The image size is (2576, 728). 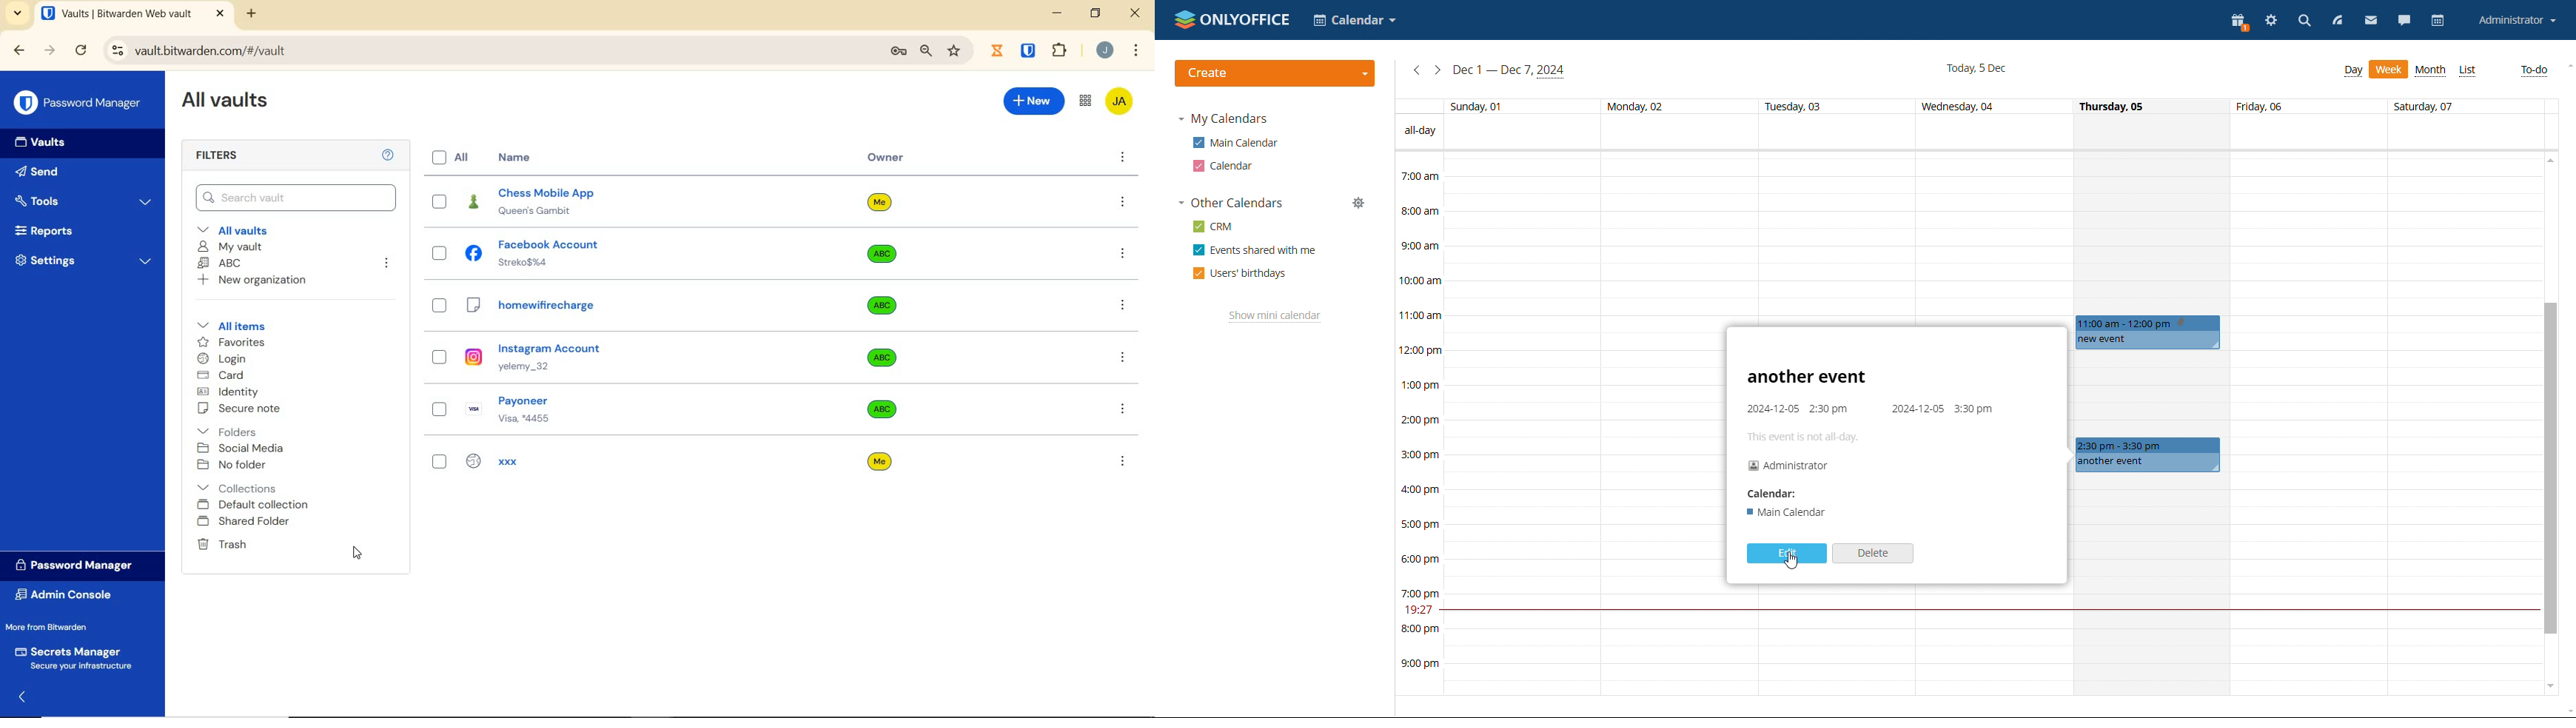 What do you see at coordinates (2423, 107) in the screenshot?
I see `Saturday, 07` at bounding box center [2423, 107].